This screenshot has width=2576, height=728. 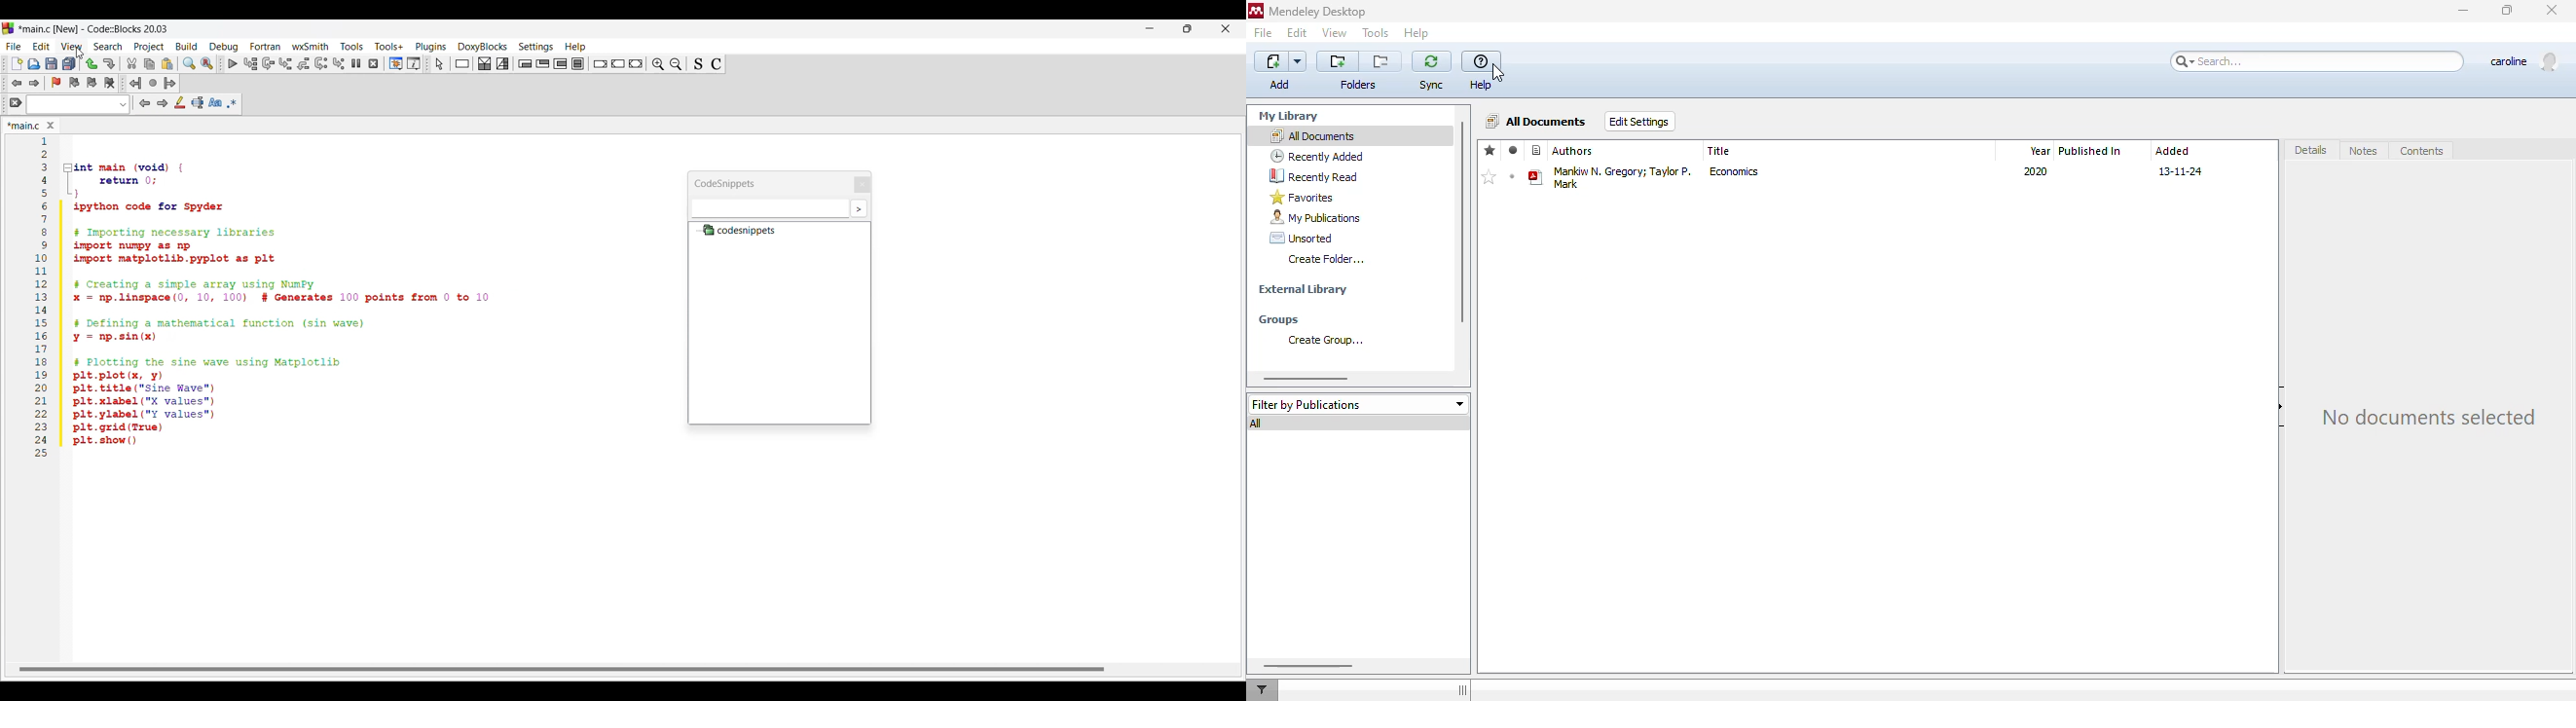 I want to click on Highlight, so click(x=180, y=102).